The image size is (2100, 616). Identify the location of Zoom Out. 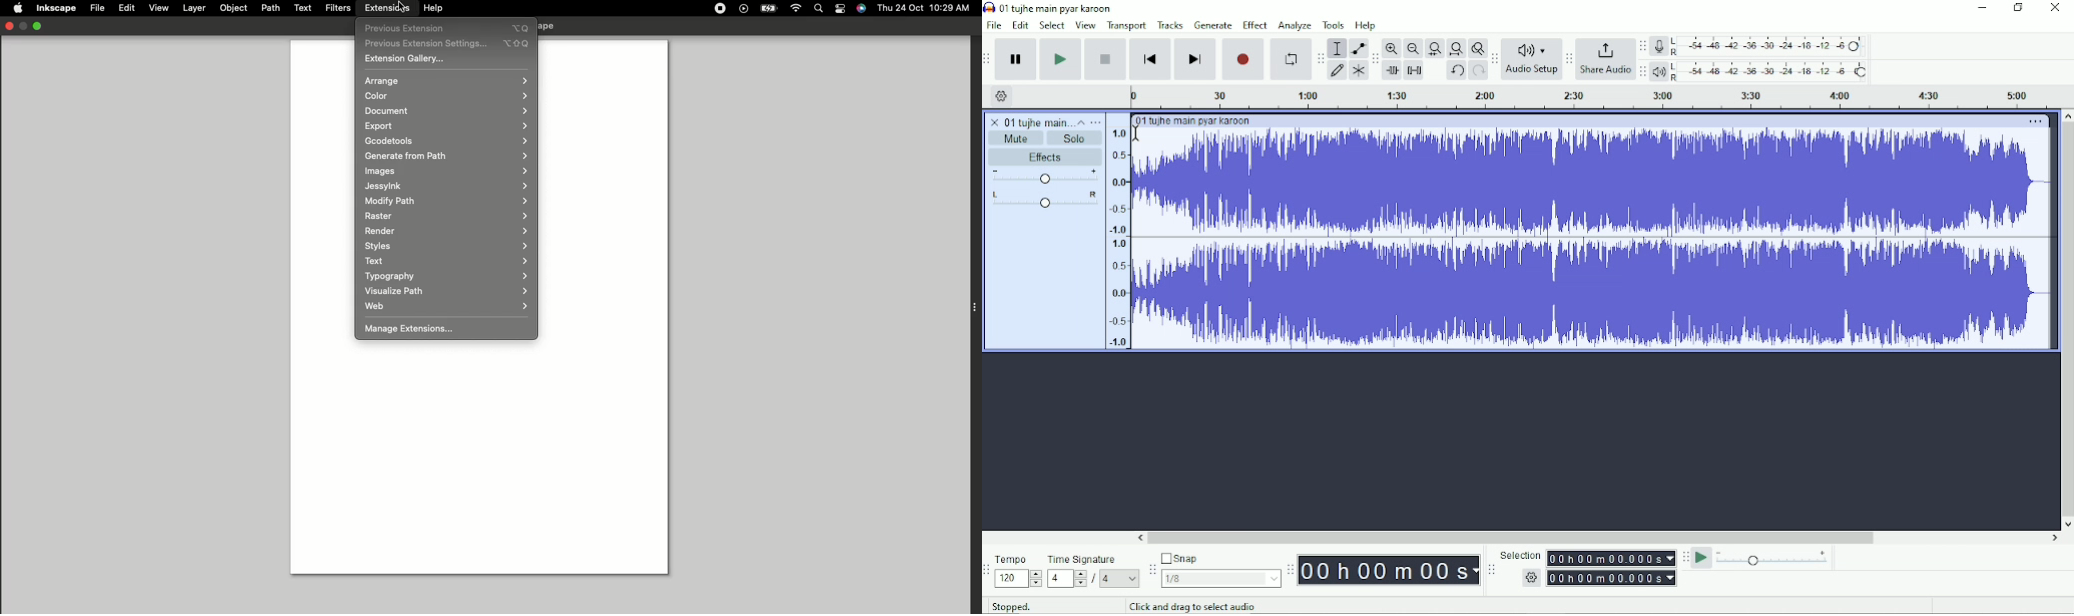
(1412, 49).